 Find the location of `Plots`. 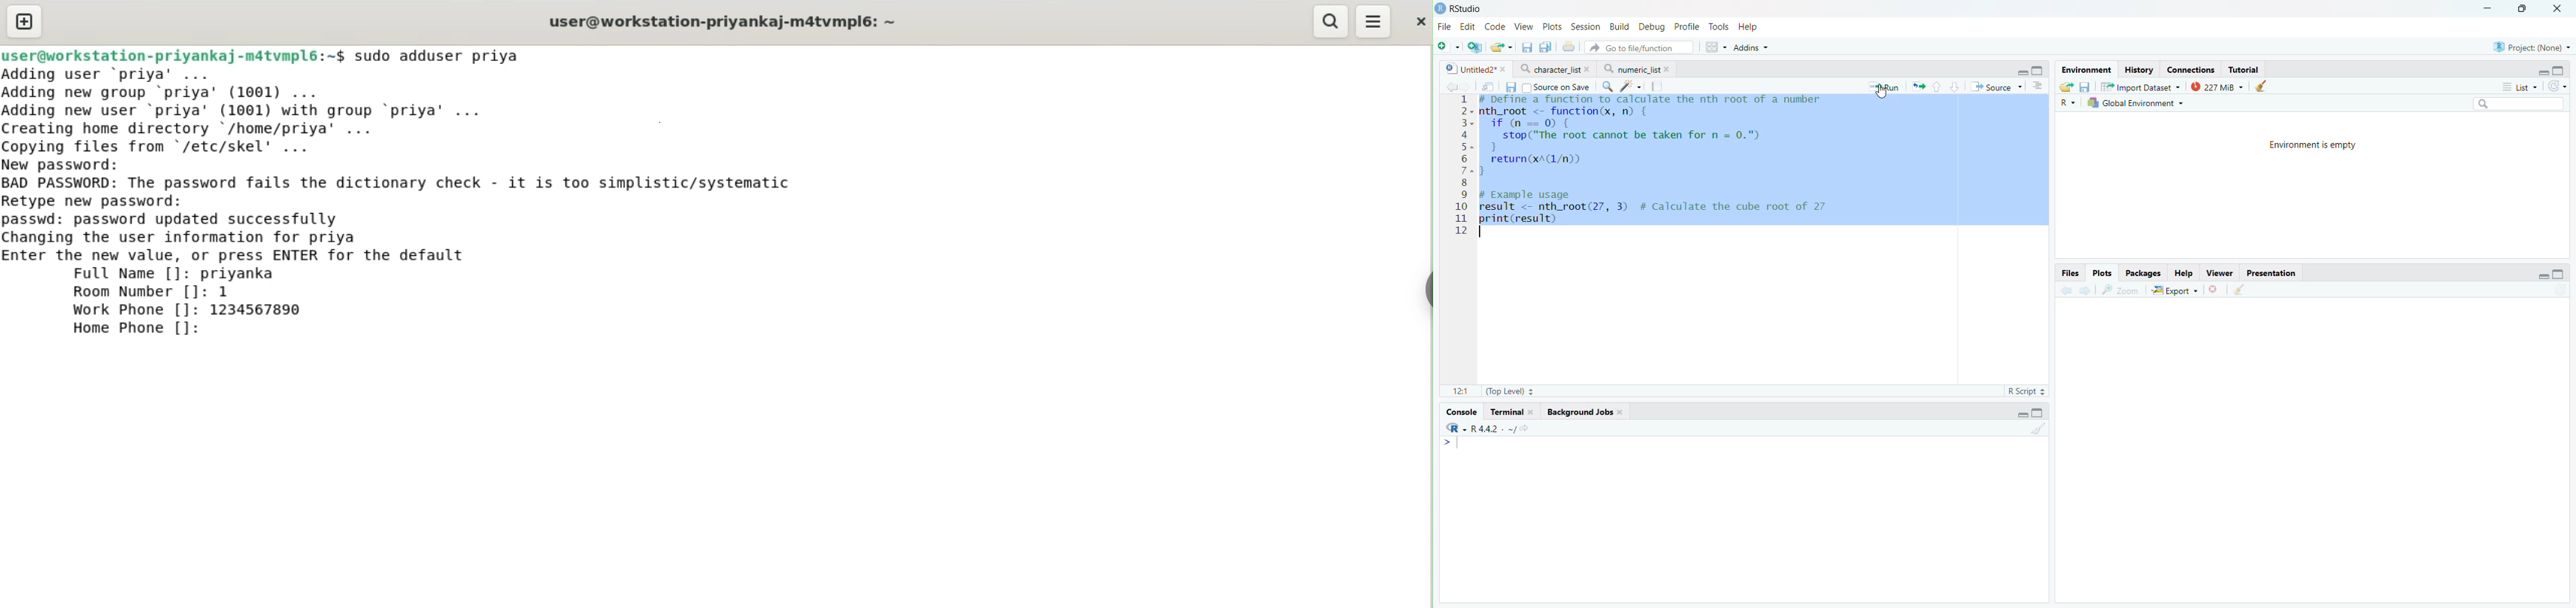

Plots is located at coordinates (2103, 272).